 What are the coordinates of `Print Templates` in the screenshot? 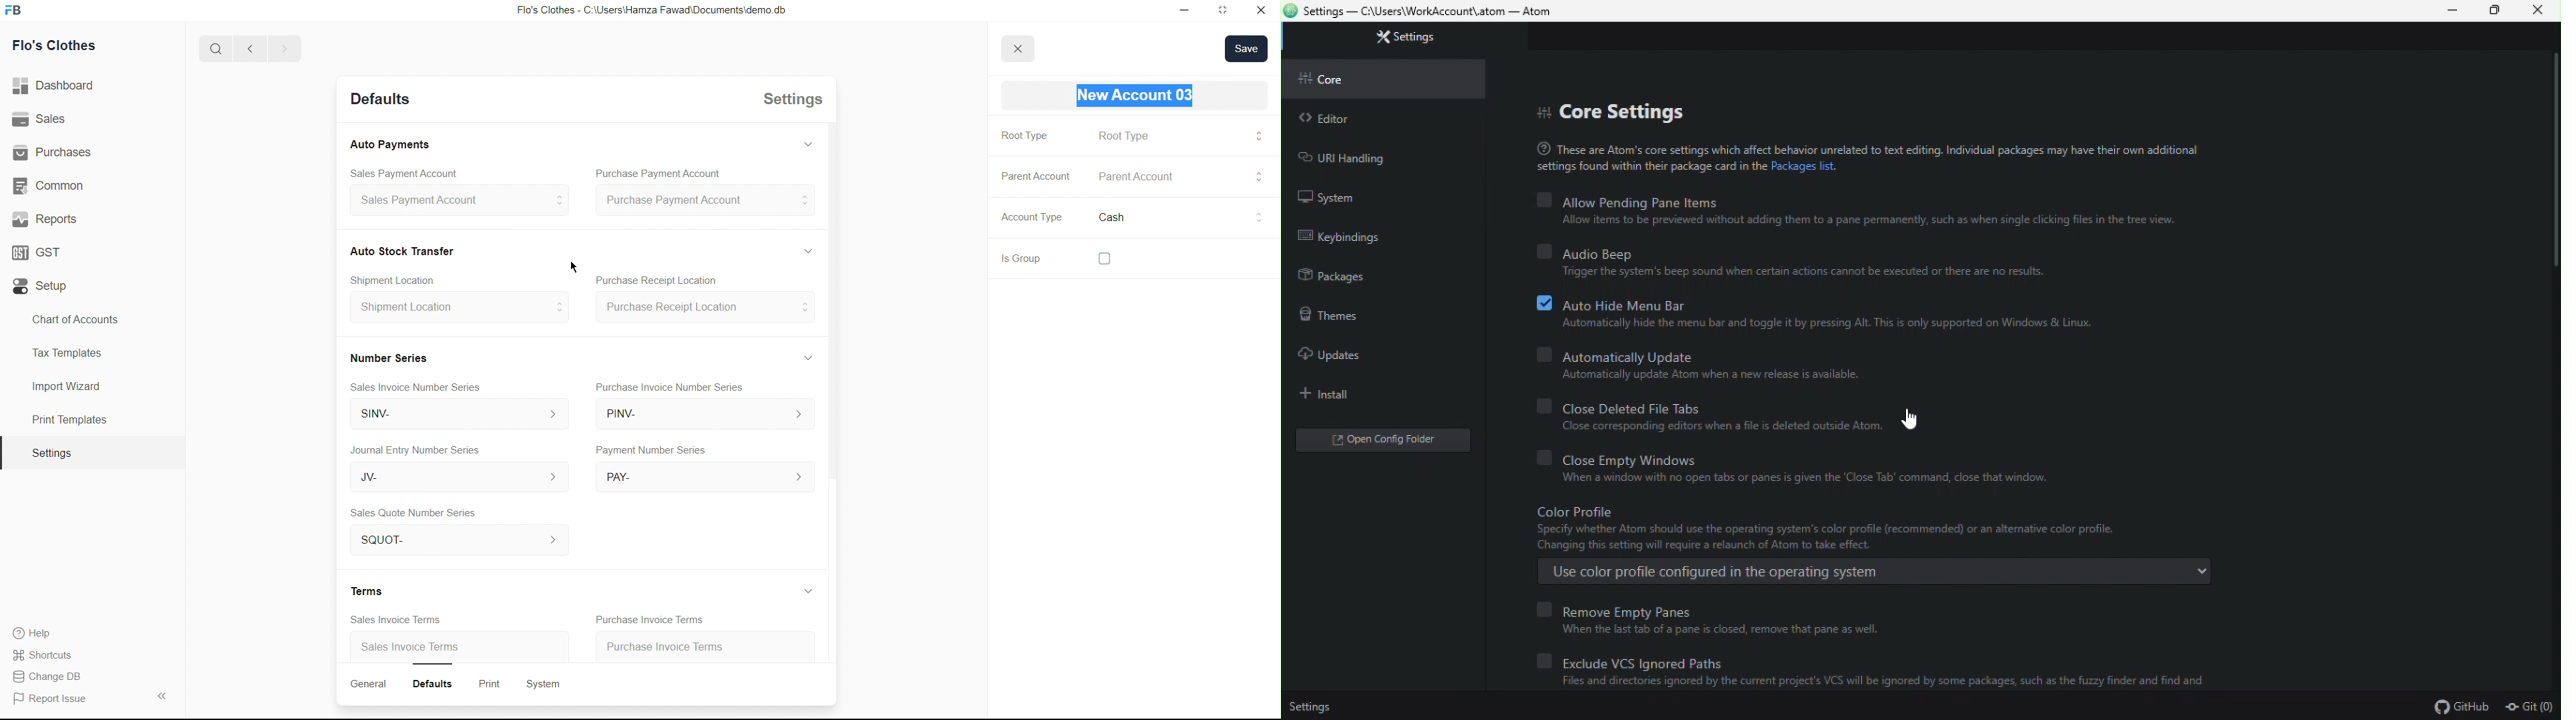 It's located at (67, 419).